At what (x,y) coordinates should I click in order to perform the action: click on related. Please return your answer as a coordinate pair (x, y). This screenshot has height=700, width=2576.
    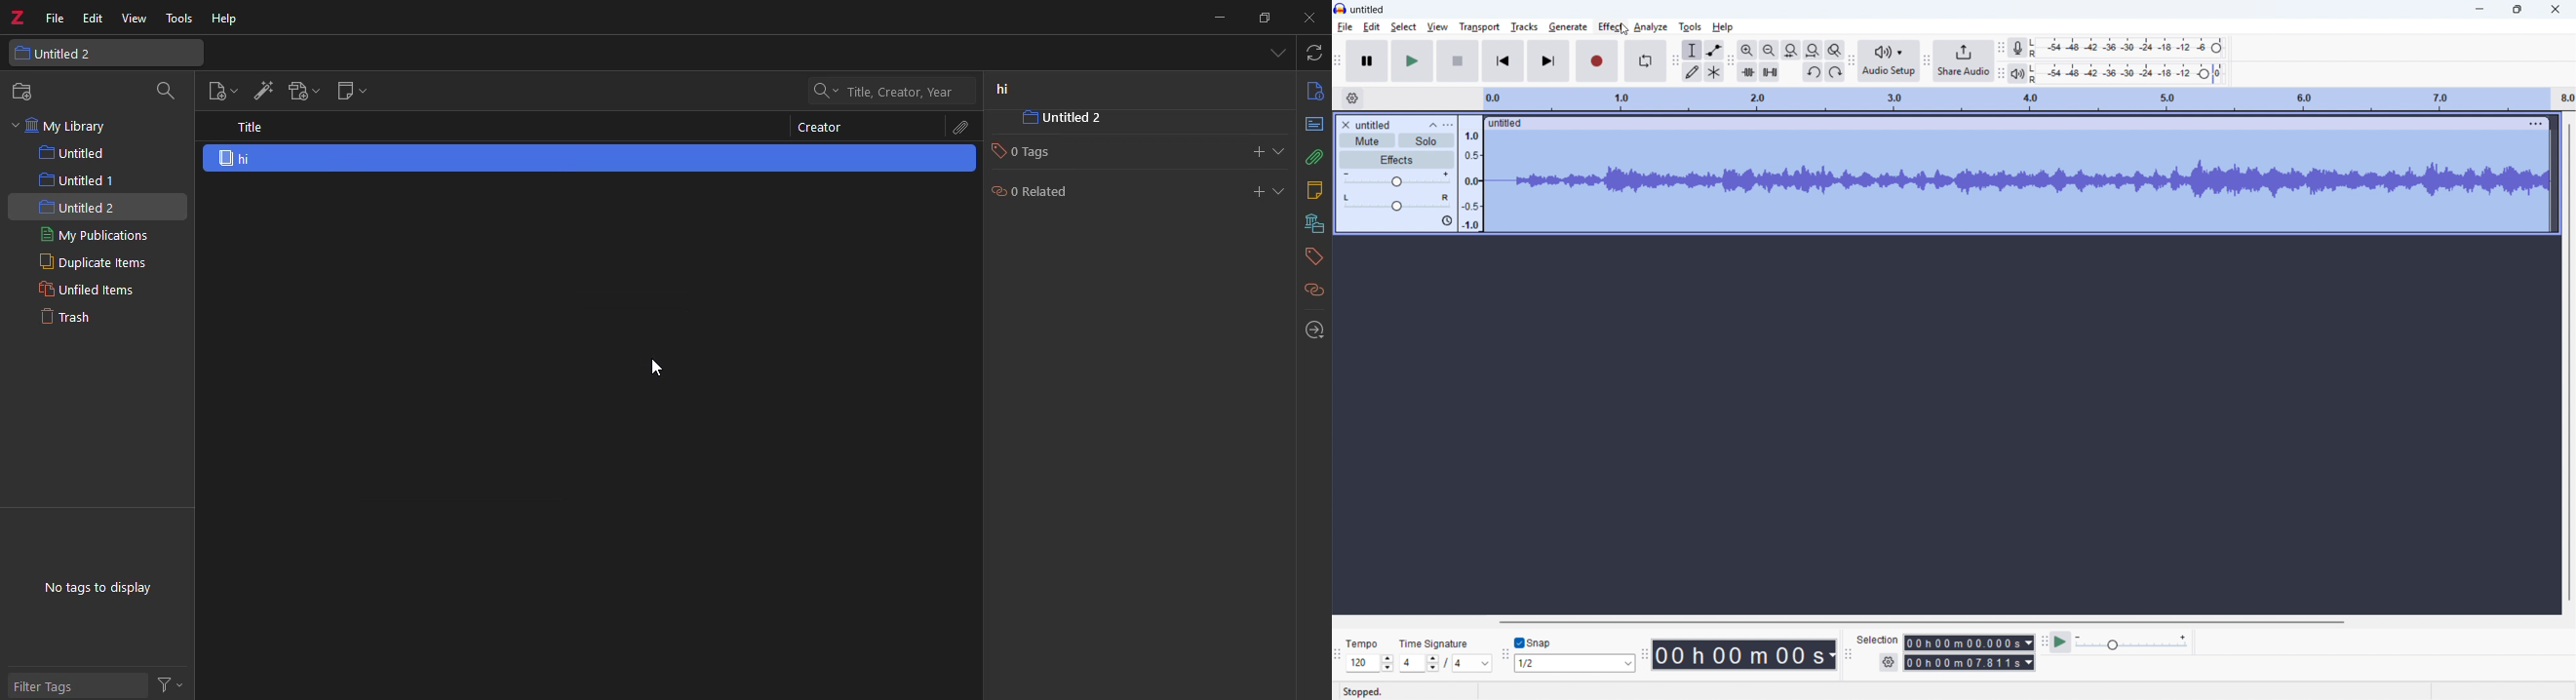
    Looking at the image, I should click on (1312, 290).